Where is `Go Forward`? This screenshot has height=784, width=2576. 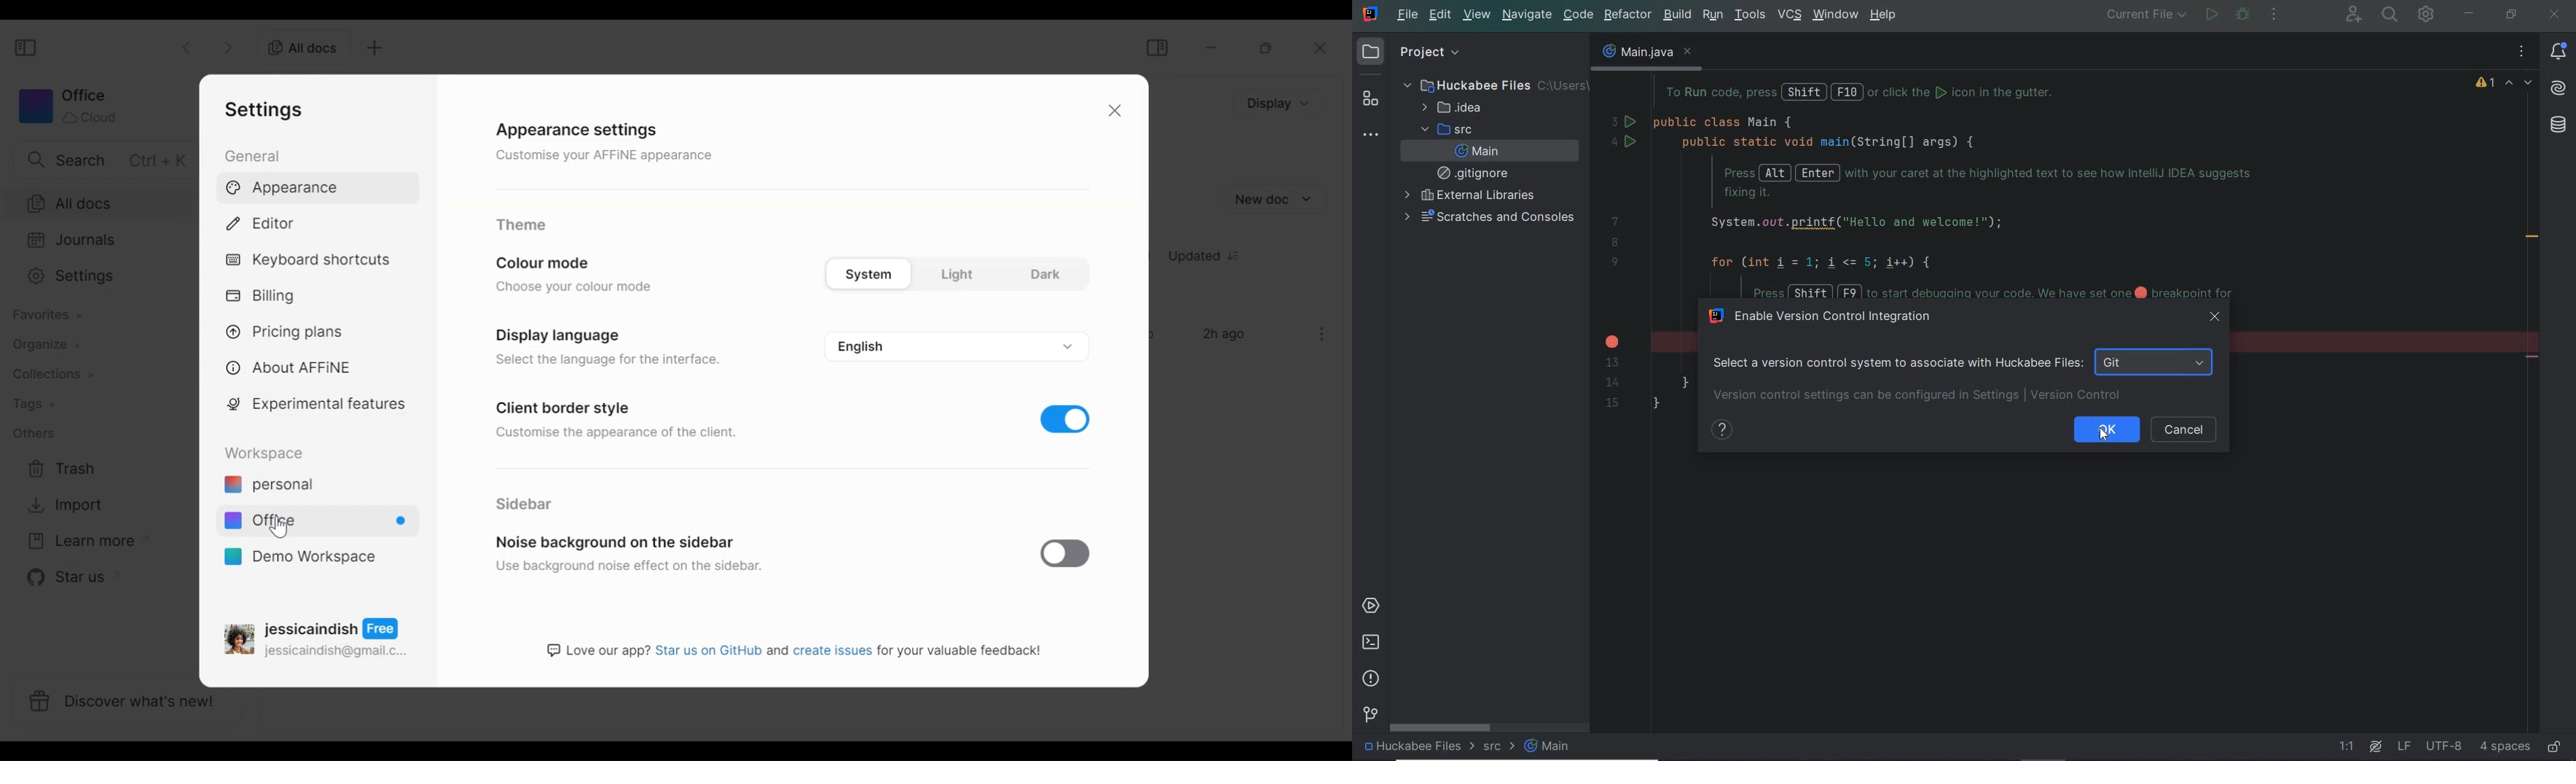 Go Forward is located at coordinates (229, 45).